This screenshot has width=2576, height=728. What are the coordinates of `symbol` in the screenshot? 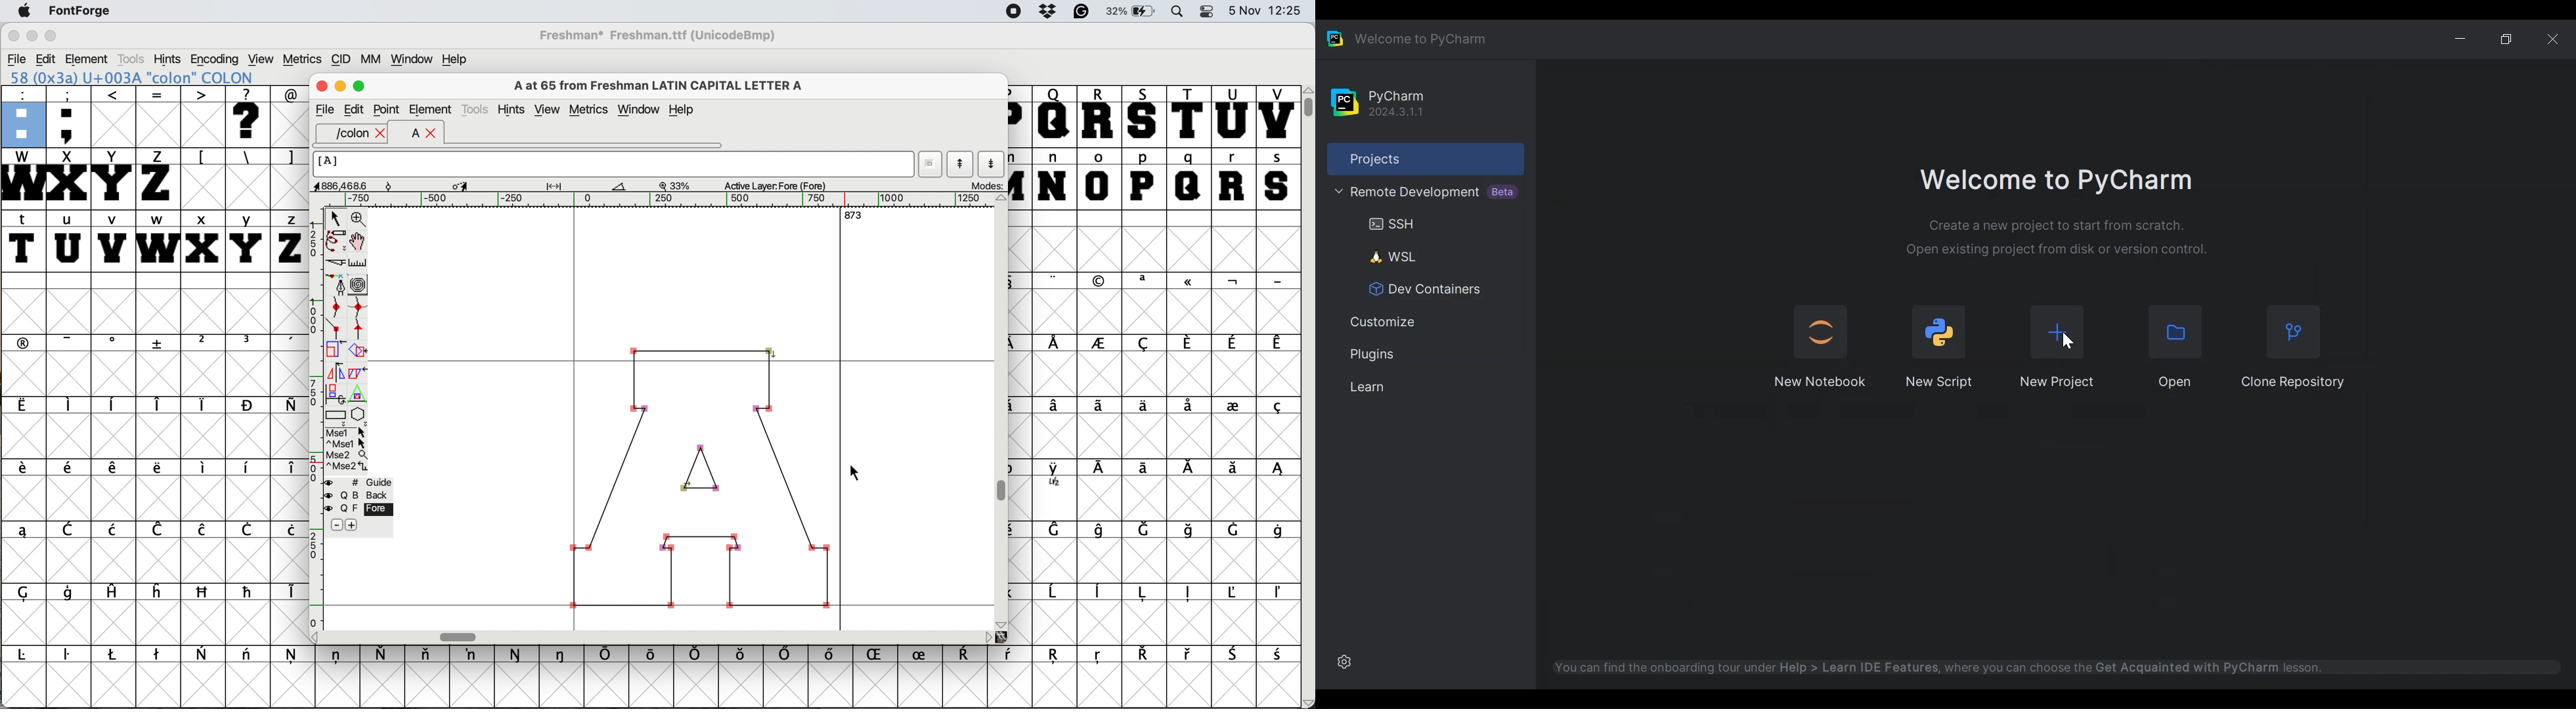 It's located at (1143, 654).